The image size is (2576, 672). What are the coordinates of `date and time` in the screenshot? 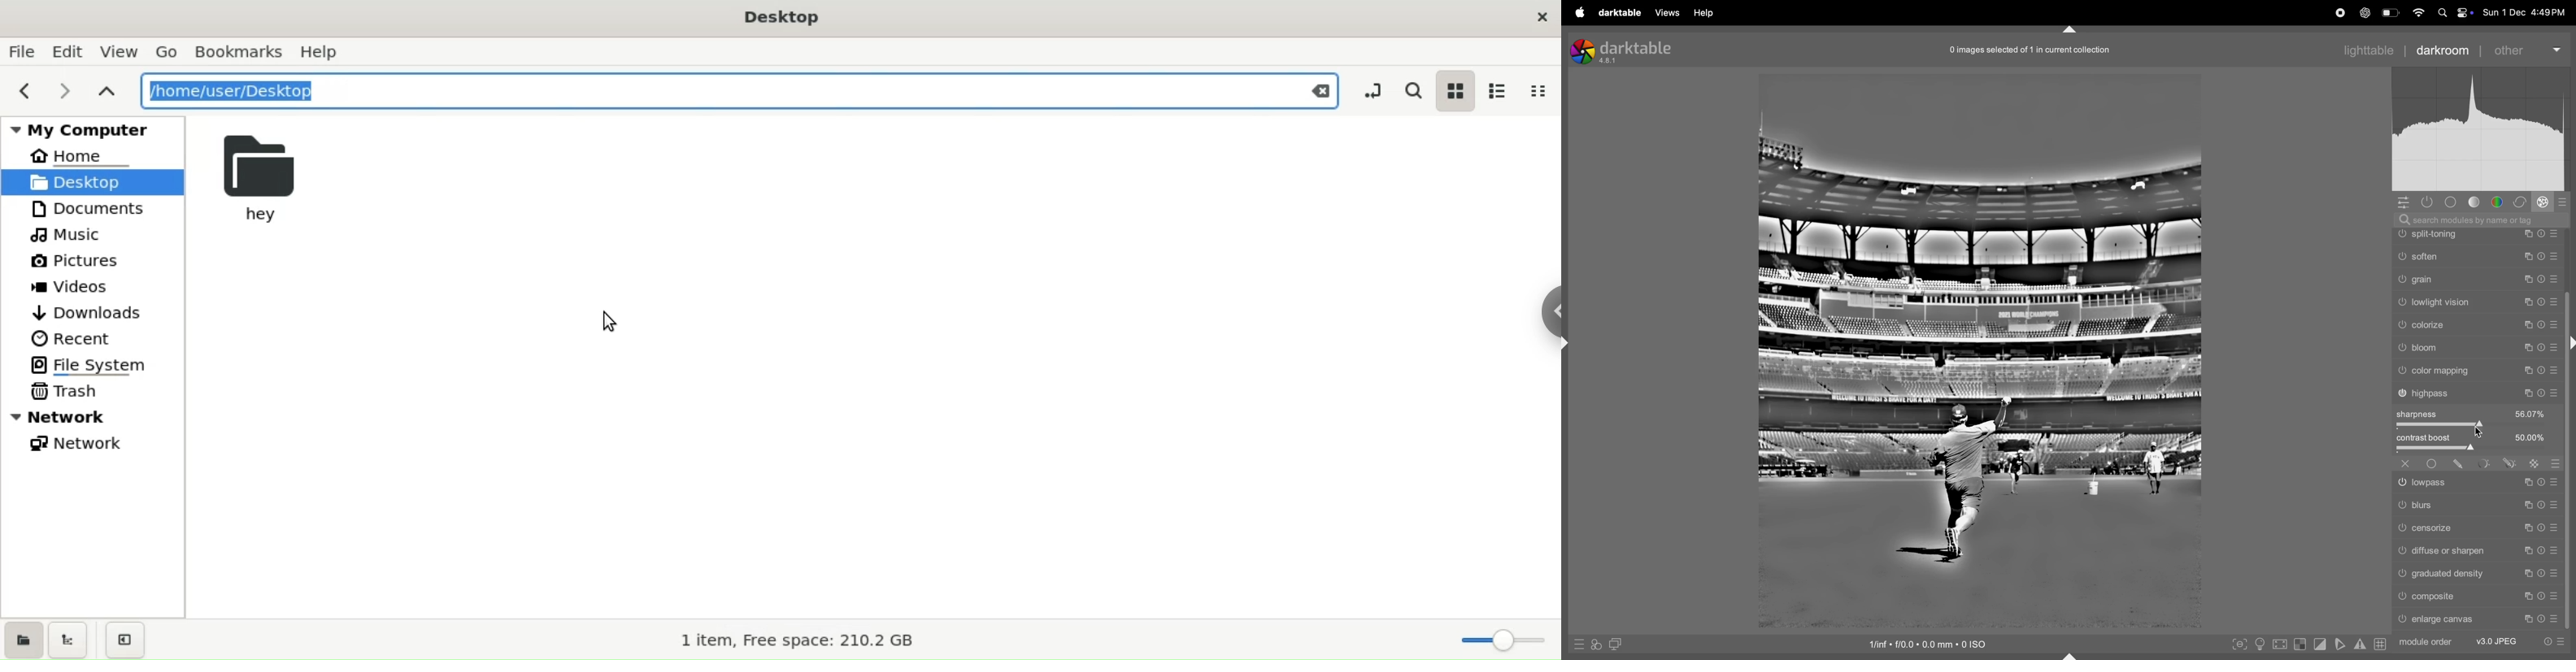 It's located at (2527, 13).